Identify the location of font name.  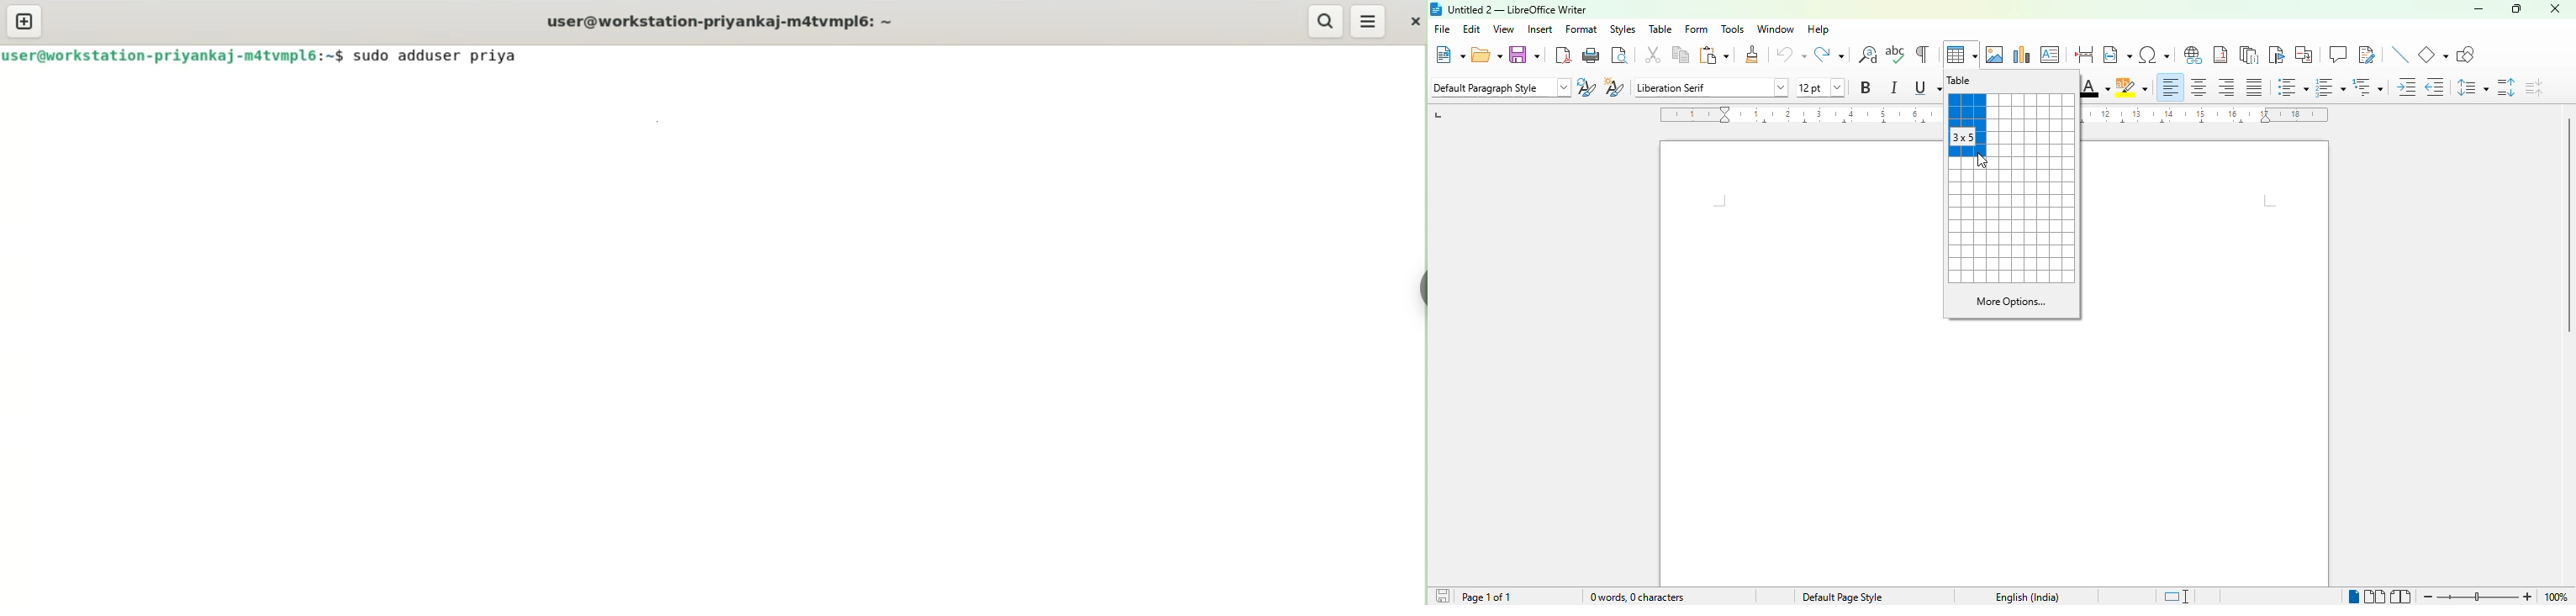
(1712, 87).